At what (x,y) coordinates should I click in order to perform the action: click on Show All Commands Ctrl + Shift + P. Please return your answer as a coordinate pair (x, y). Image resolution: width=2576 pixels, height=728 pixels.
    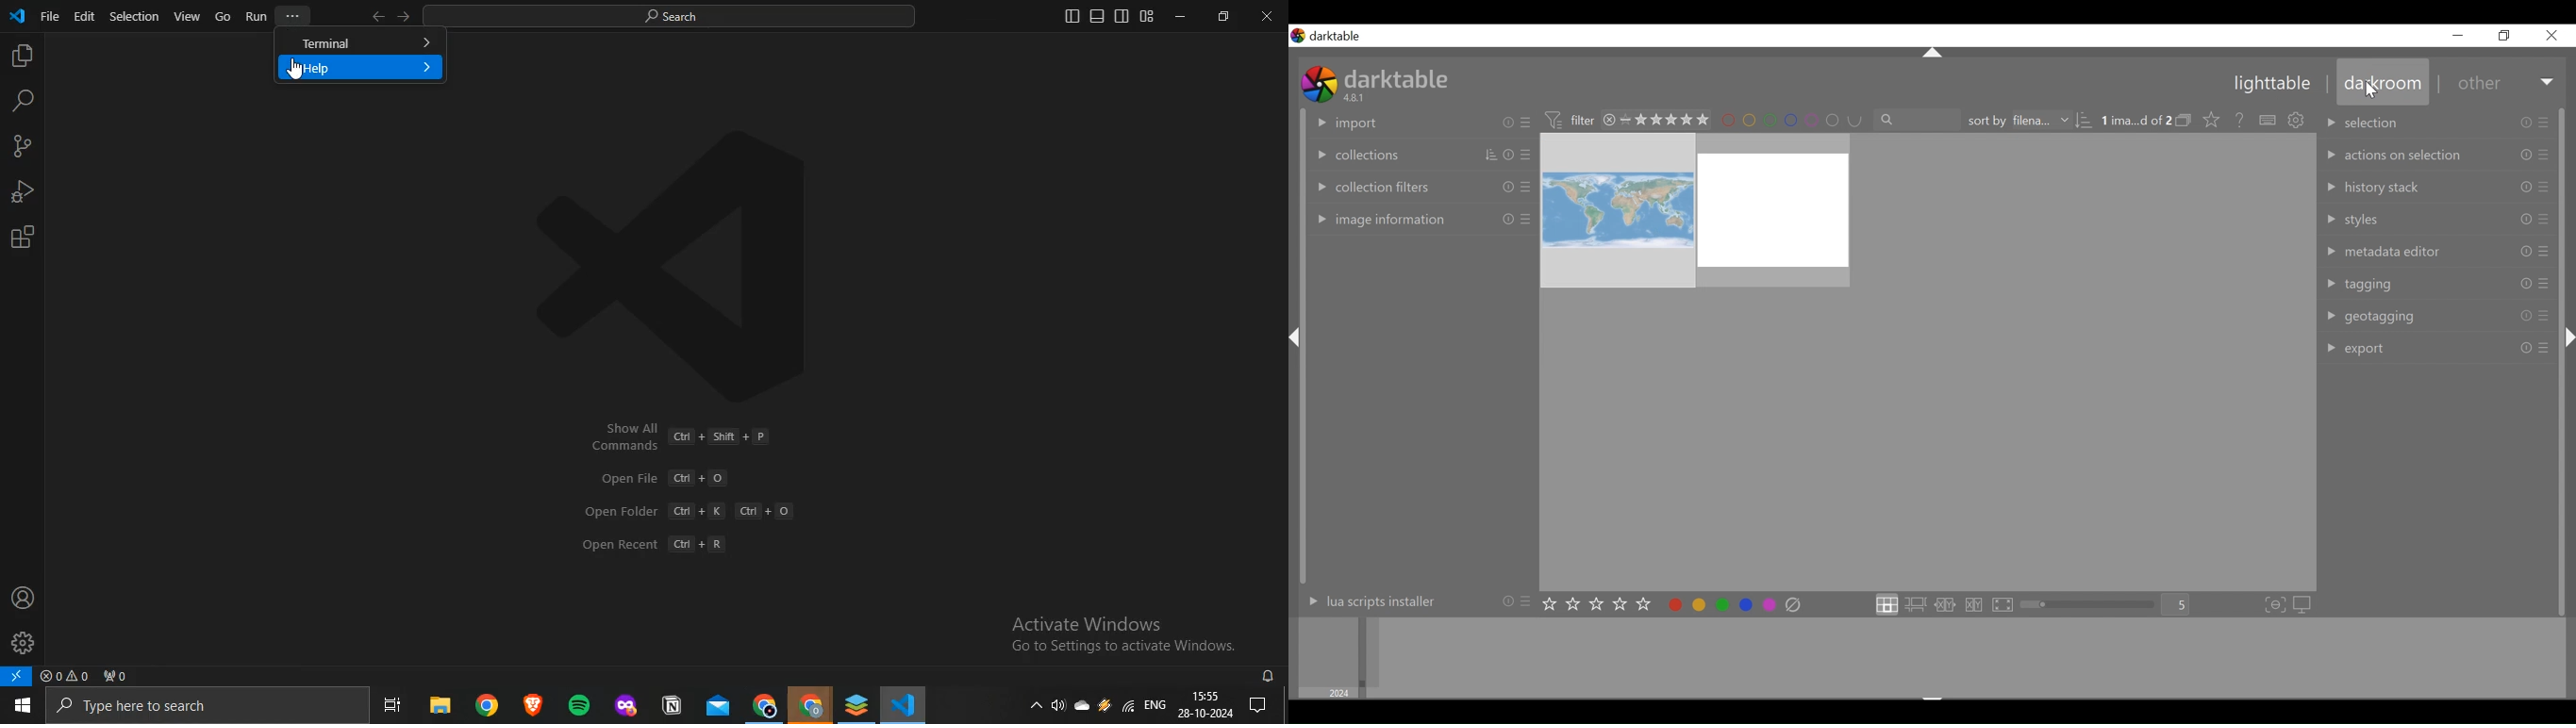
    Looking at the image, I should click on (680, 436).